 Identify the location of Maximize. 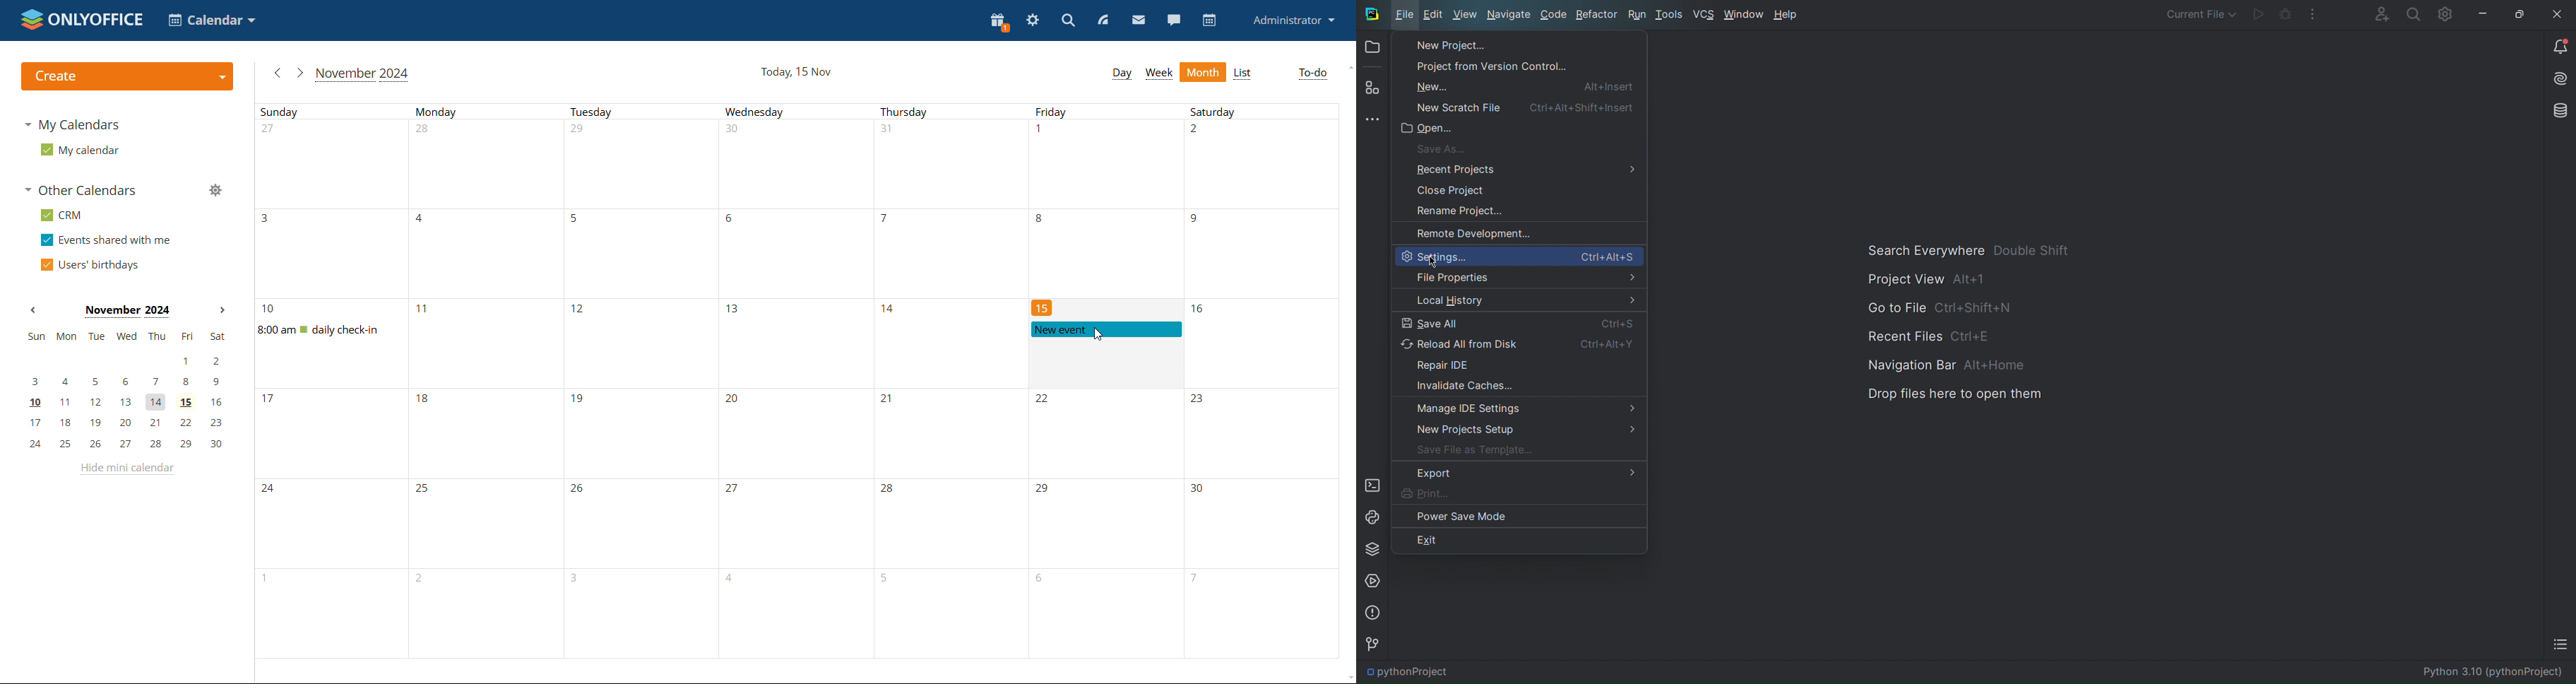
(2518, 13).